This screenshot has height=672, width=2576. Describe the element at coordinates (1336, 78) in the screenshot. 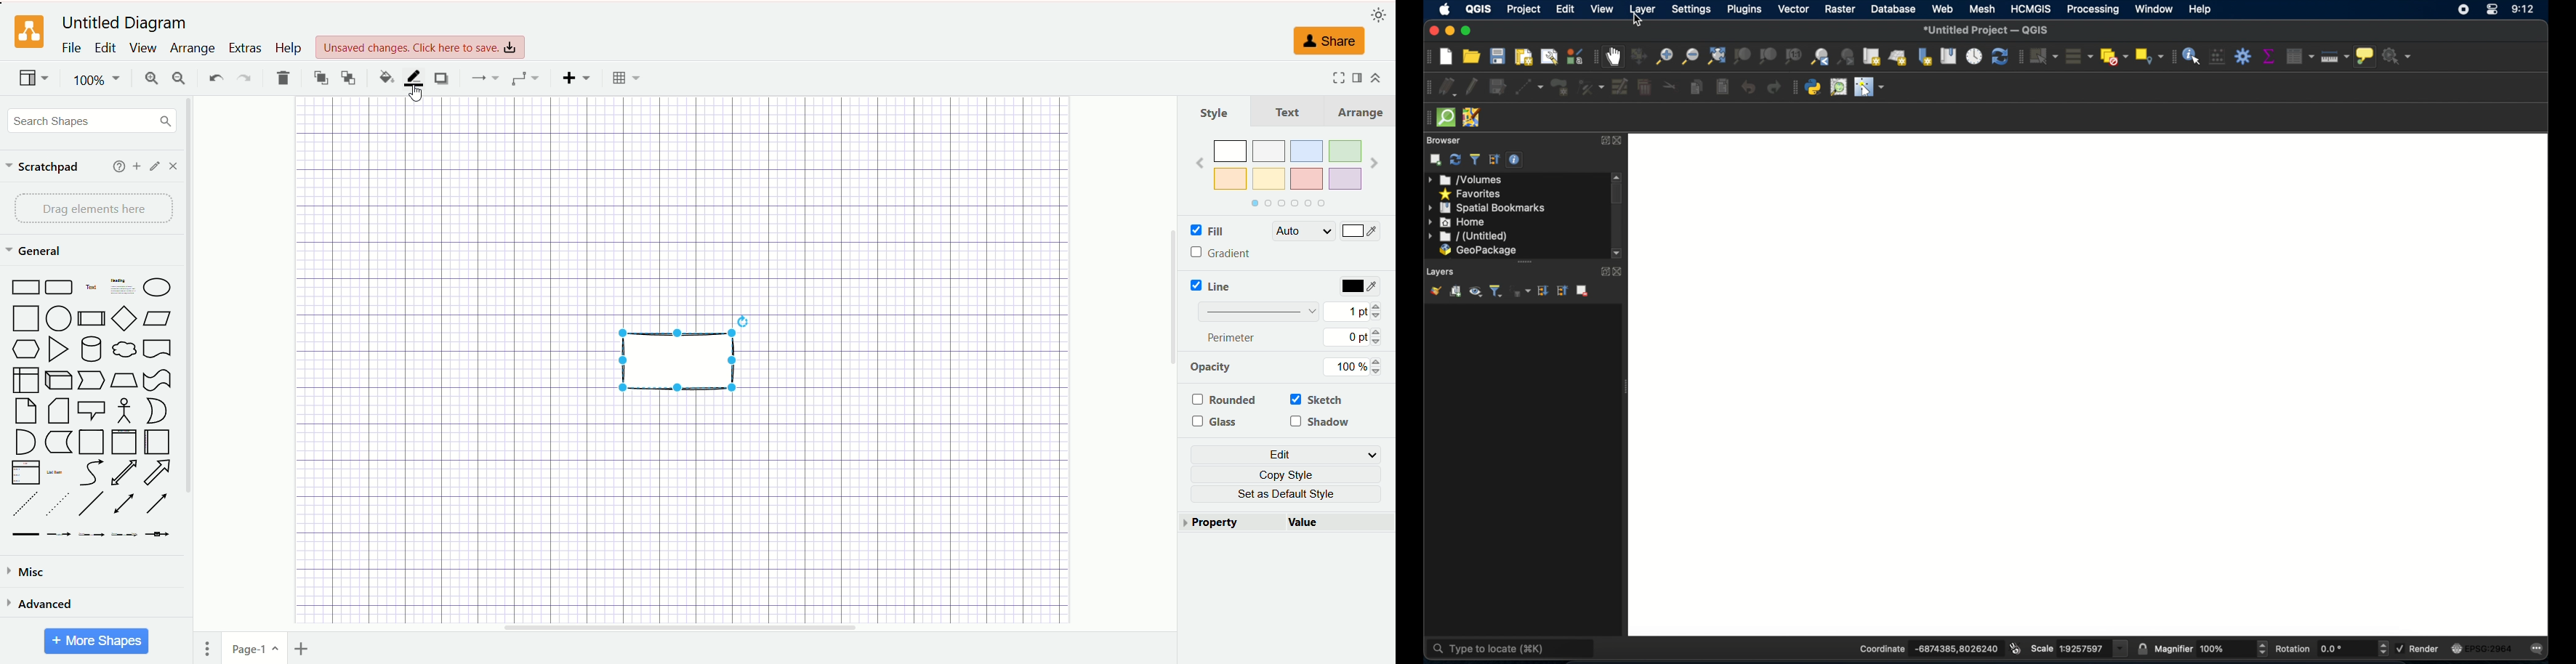

I see `fullscreen` at that location.